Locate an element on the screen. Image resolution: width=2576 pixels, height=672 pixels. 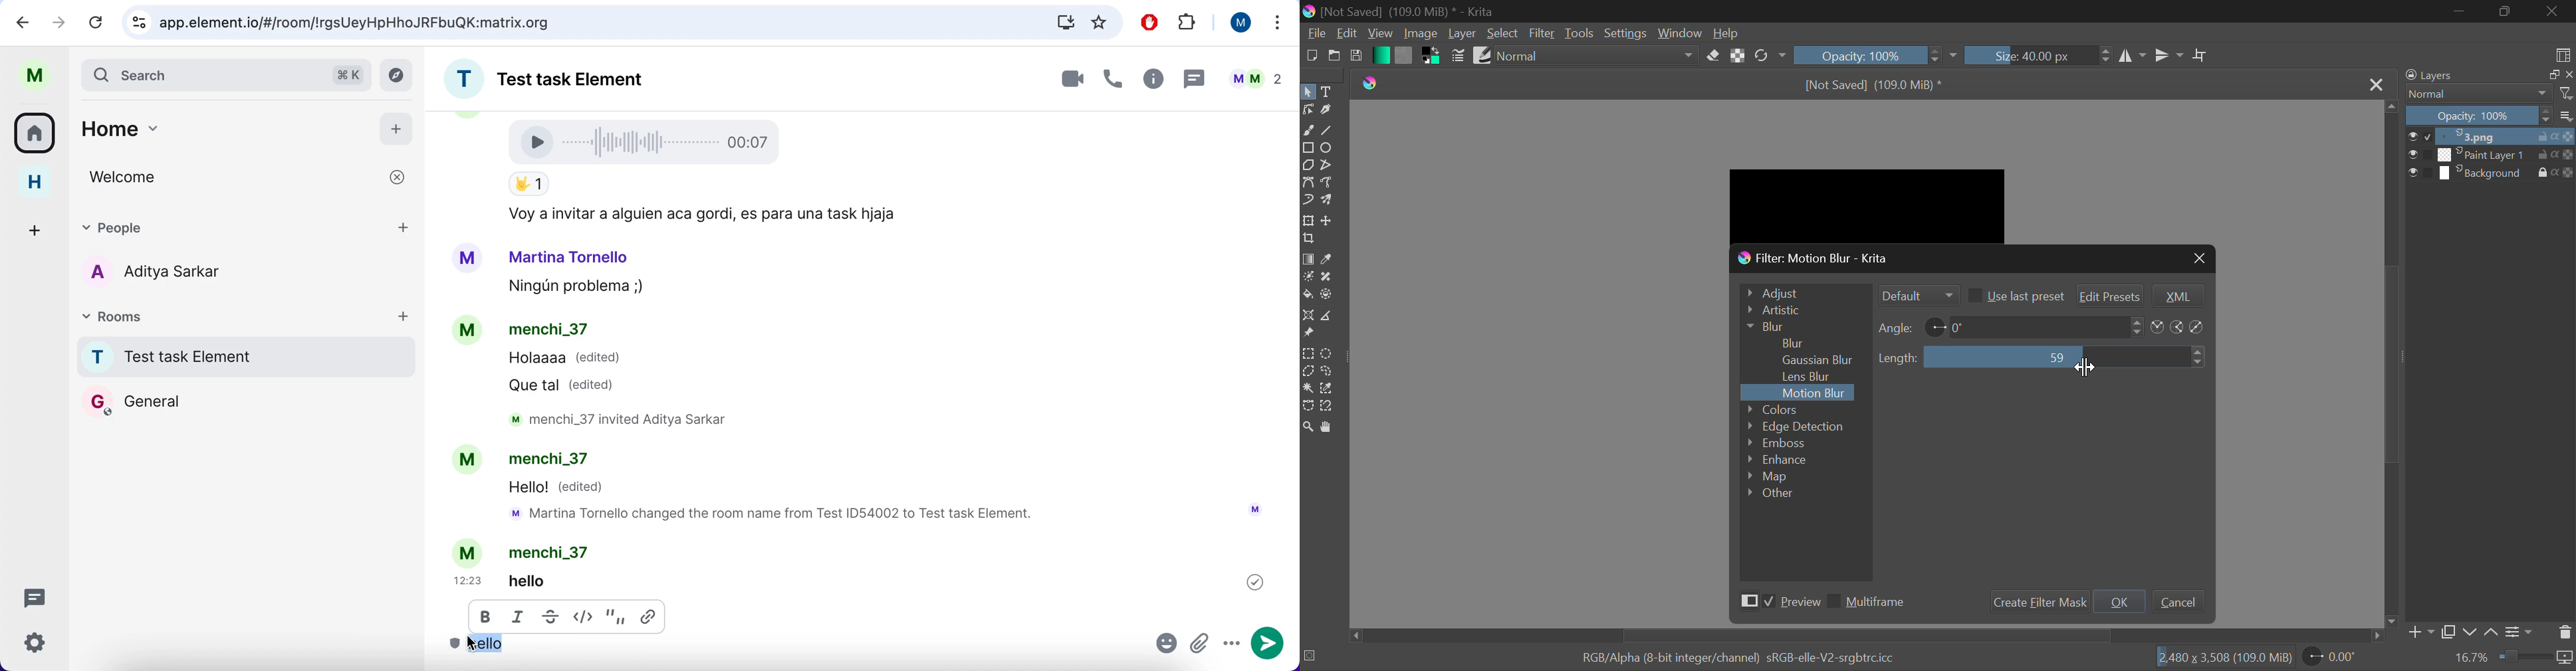
Opacity: 100% is located at coordinates (1857, 54).